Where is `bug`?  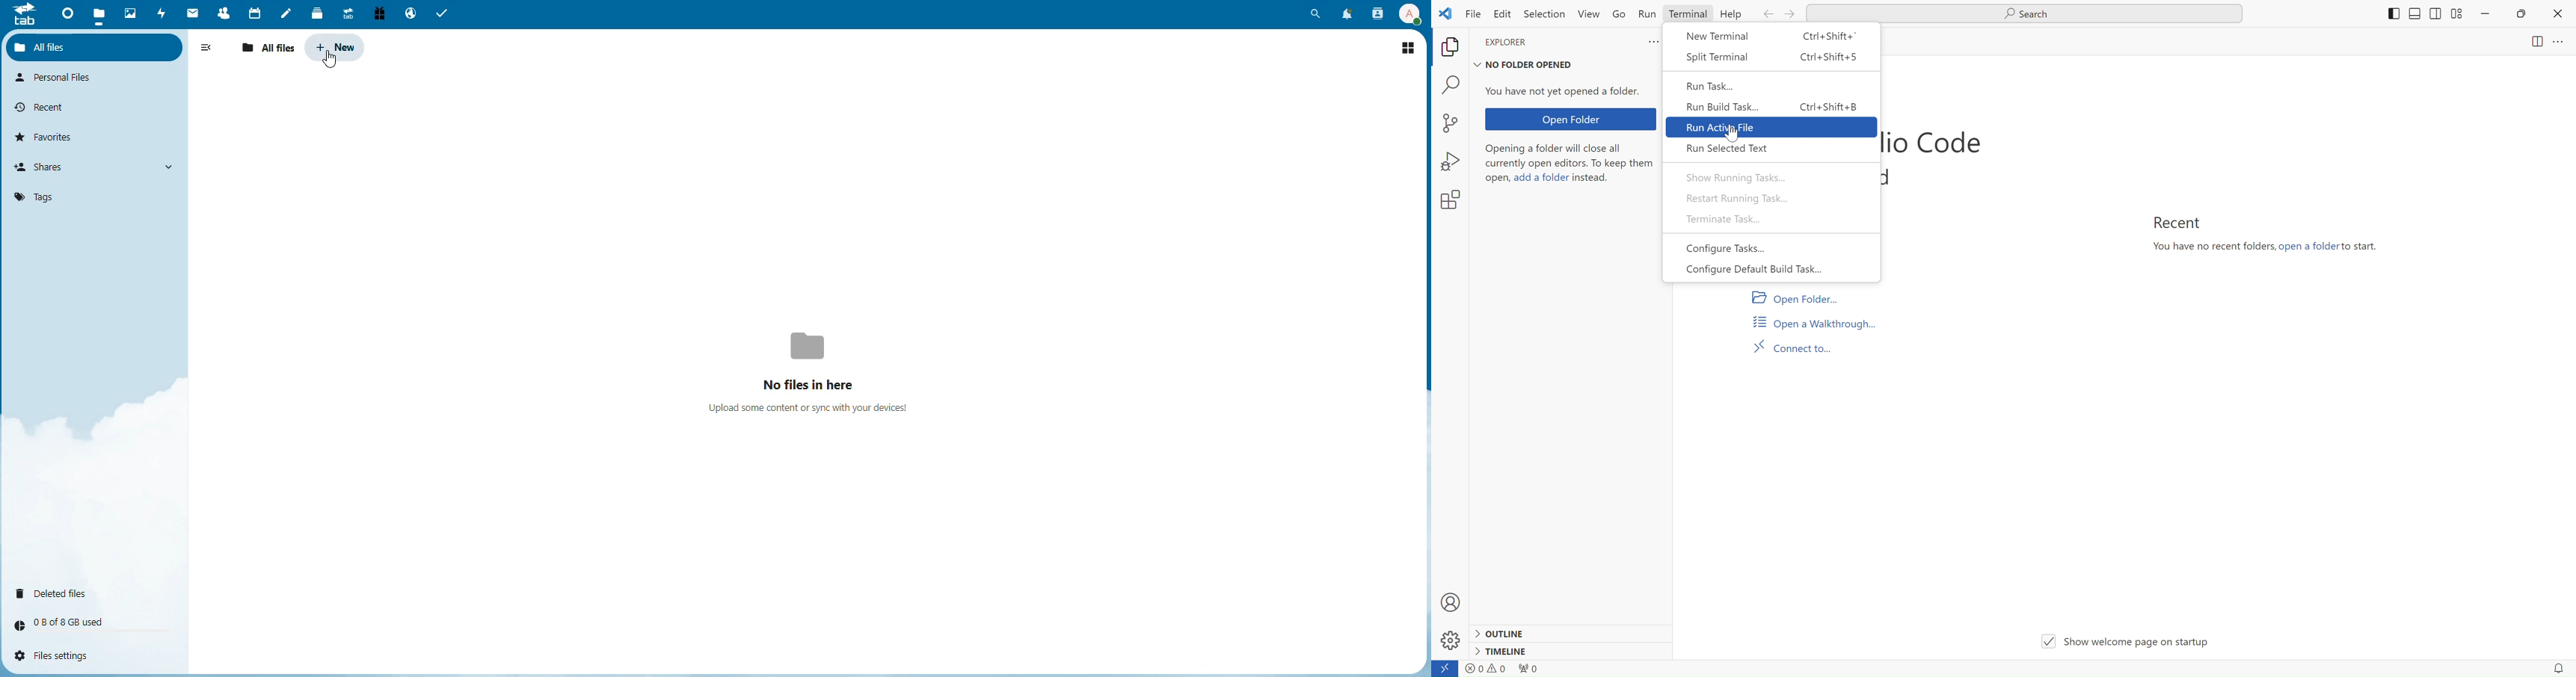
bug is located at coordinates (1450, 158).